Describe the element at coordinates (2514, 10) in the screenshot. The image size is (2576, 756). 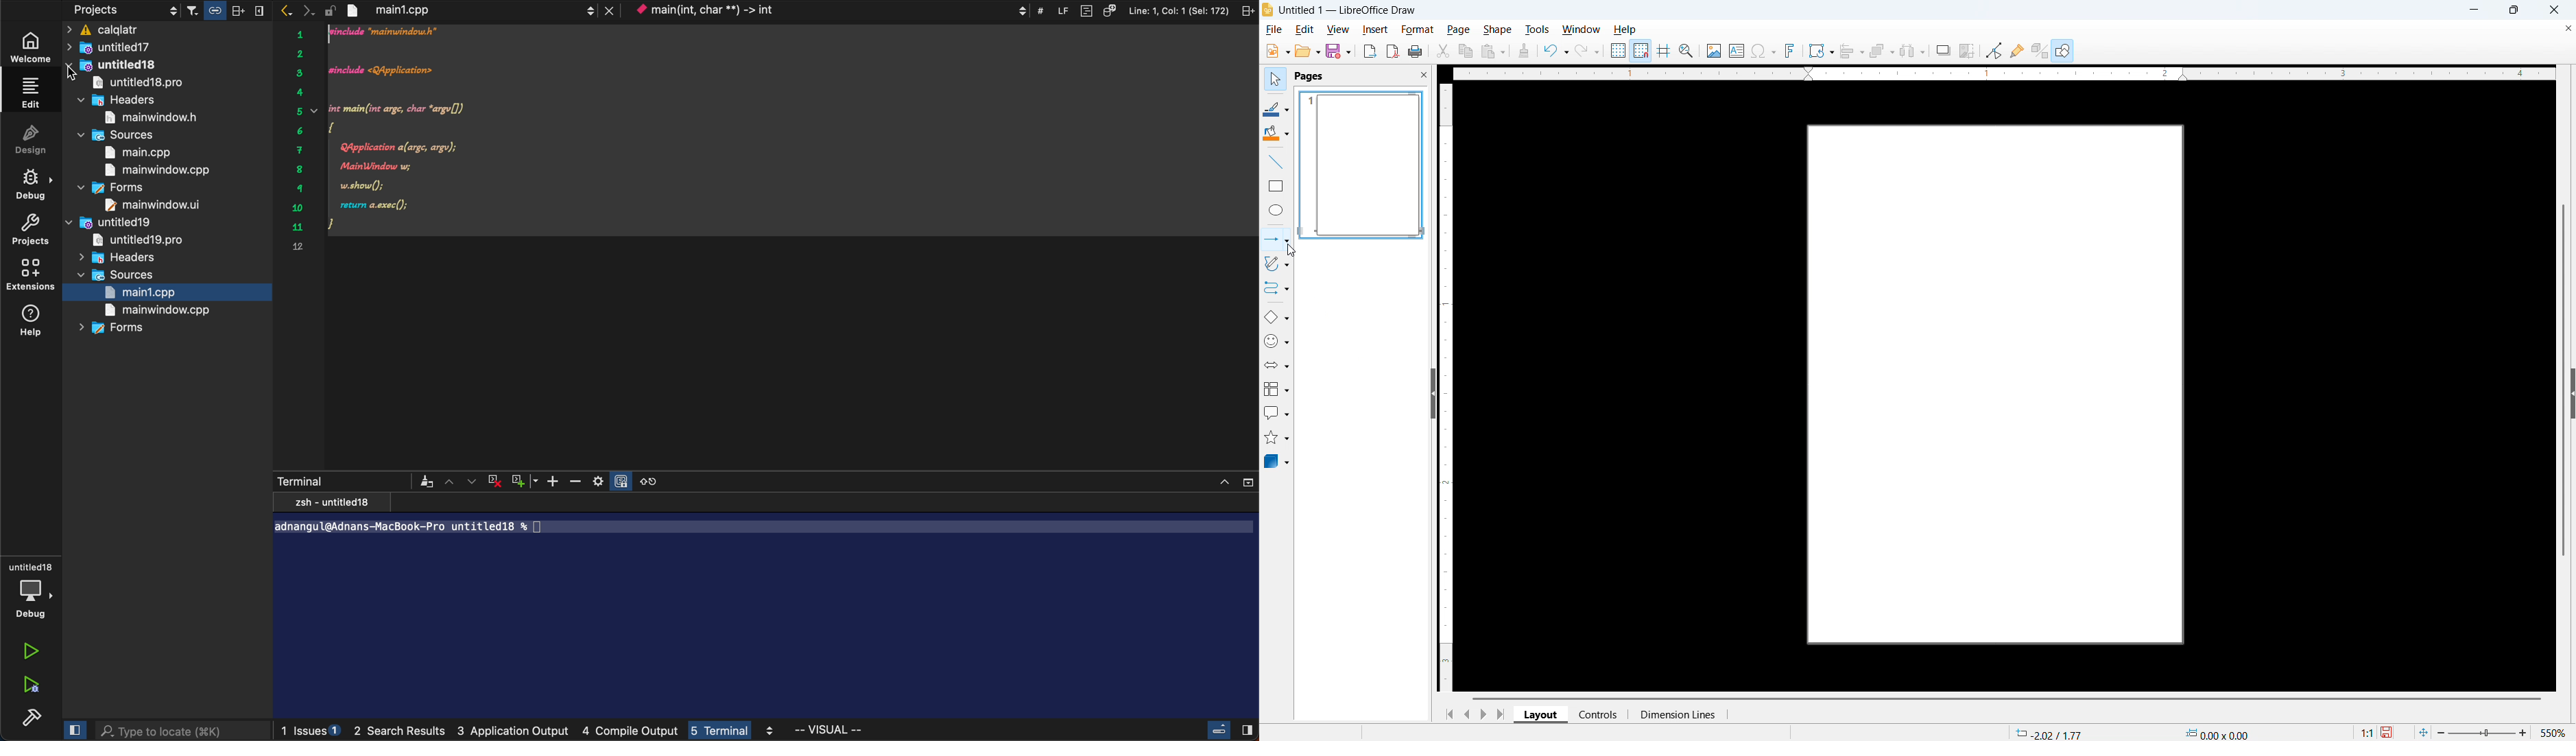
I see `Maximise ` at that location.